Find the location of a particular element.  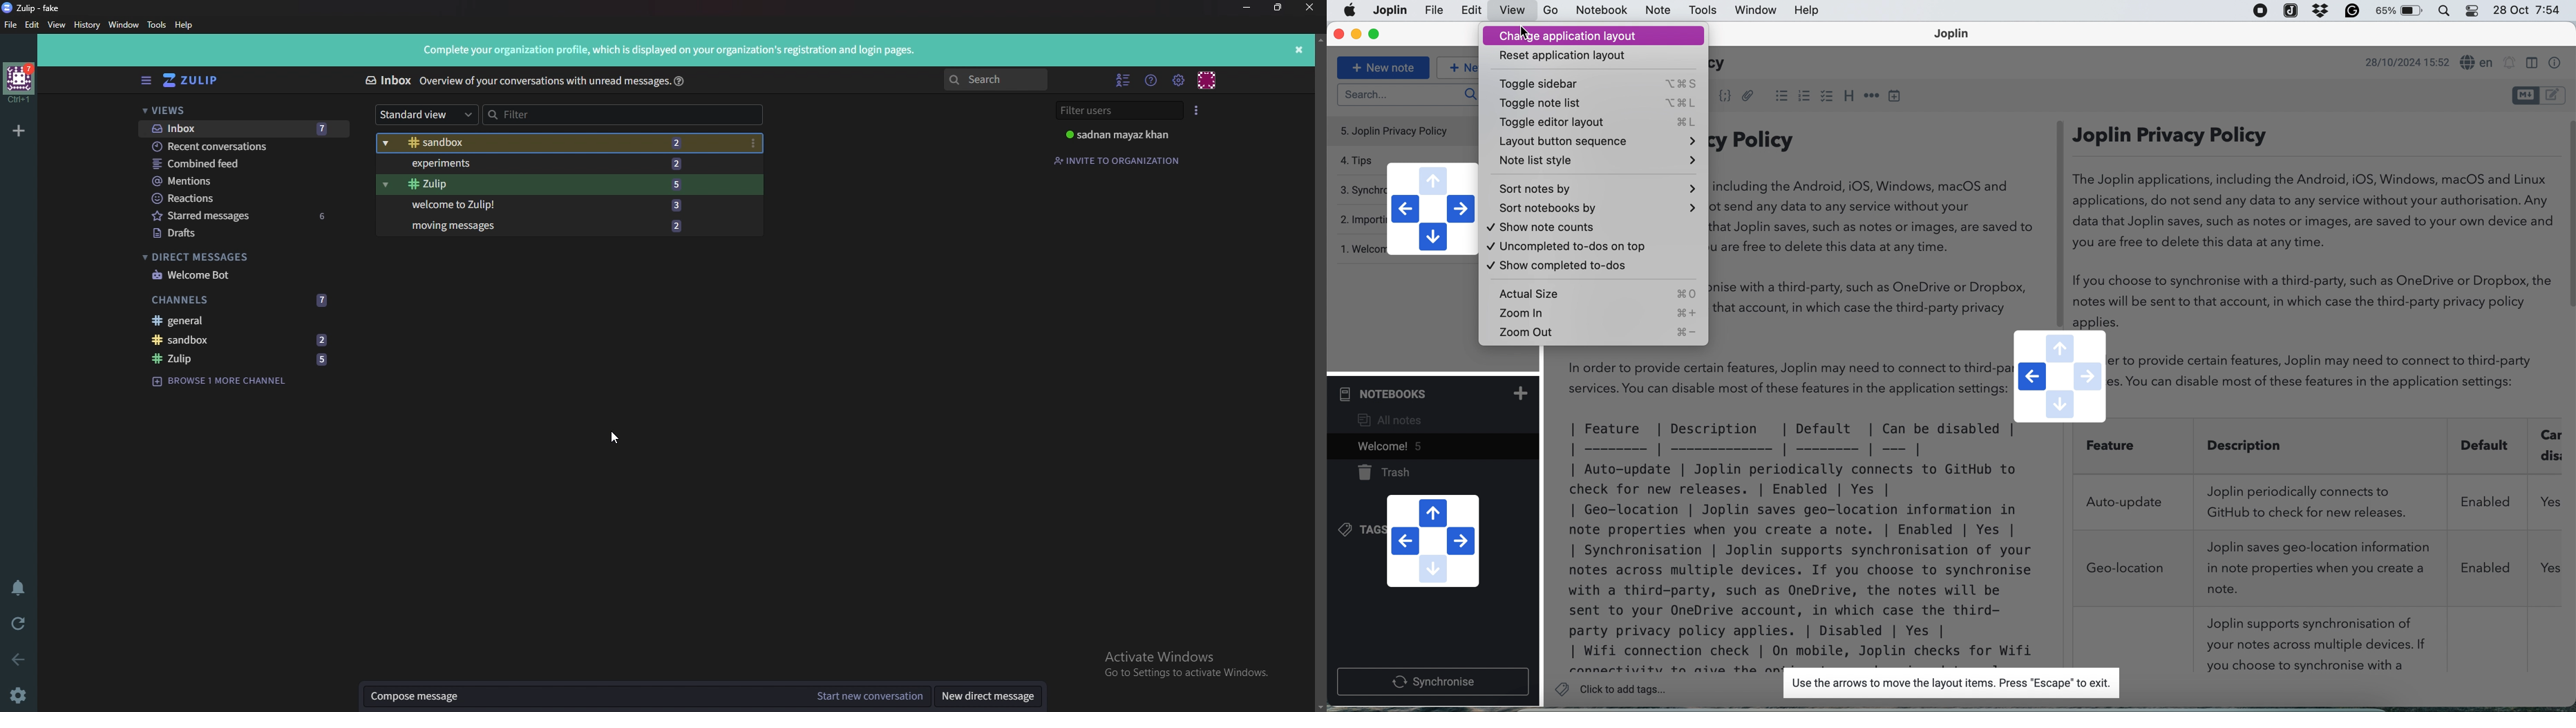

close is located at coordinates (1338, 34).